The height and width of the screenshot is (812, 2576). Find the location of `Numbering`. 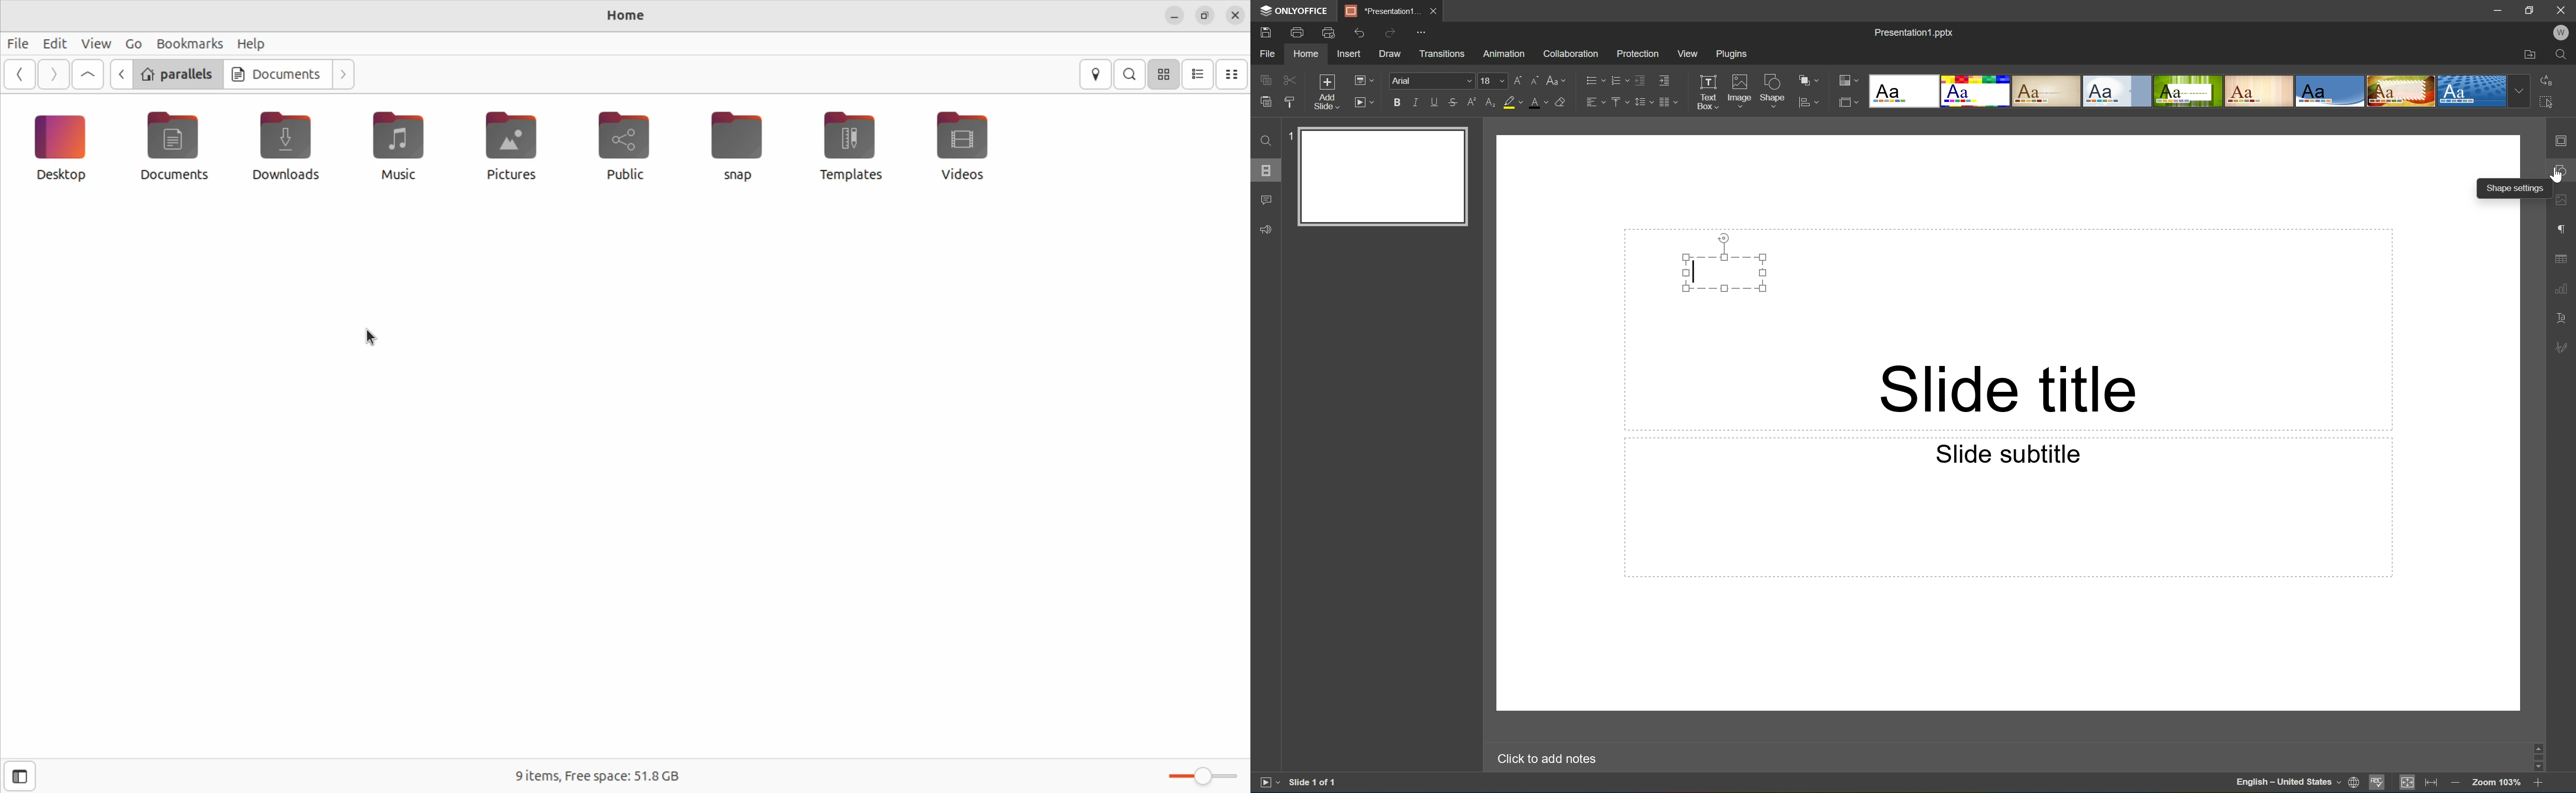

Numbering is located at coordinates (1619, 80).